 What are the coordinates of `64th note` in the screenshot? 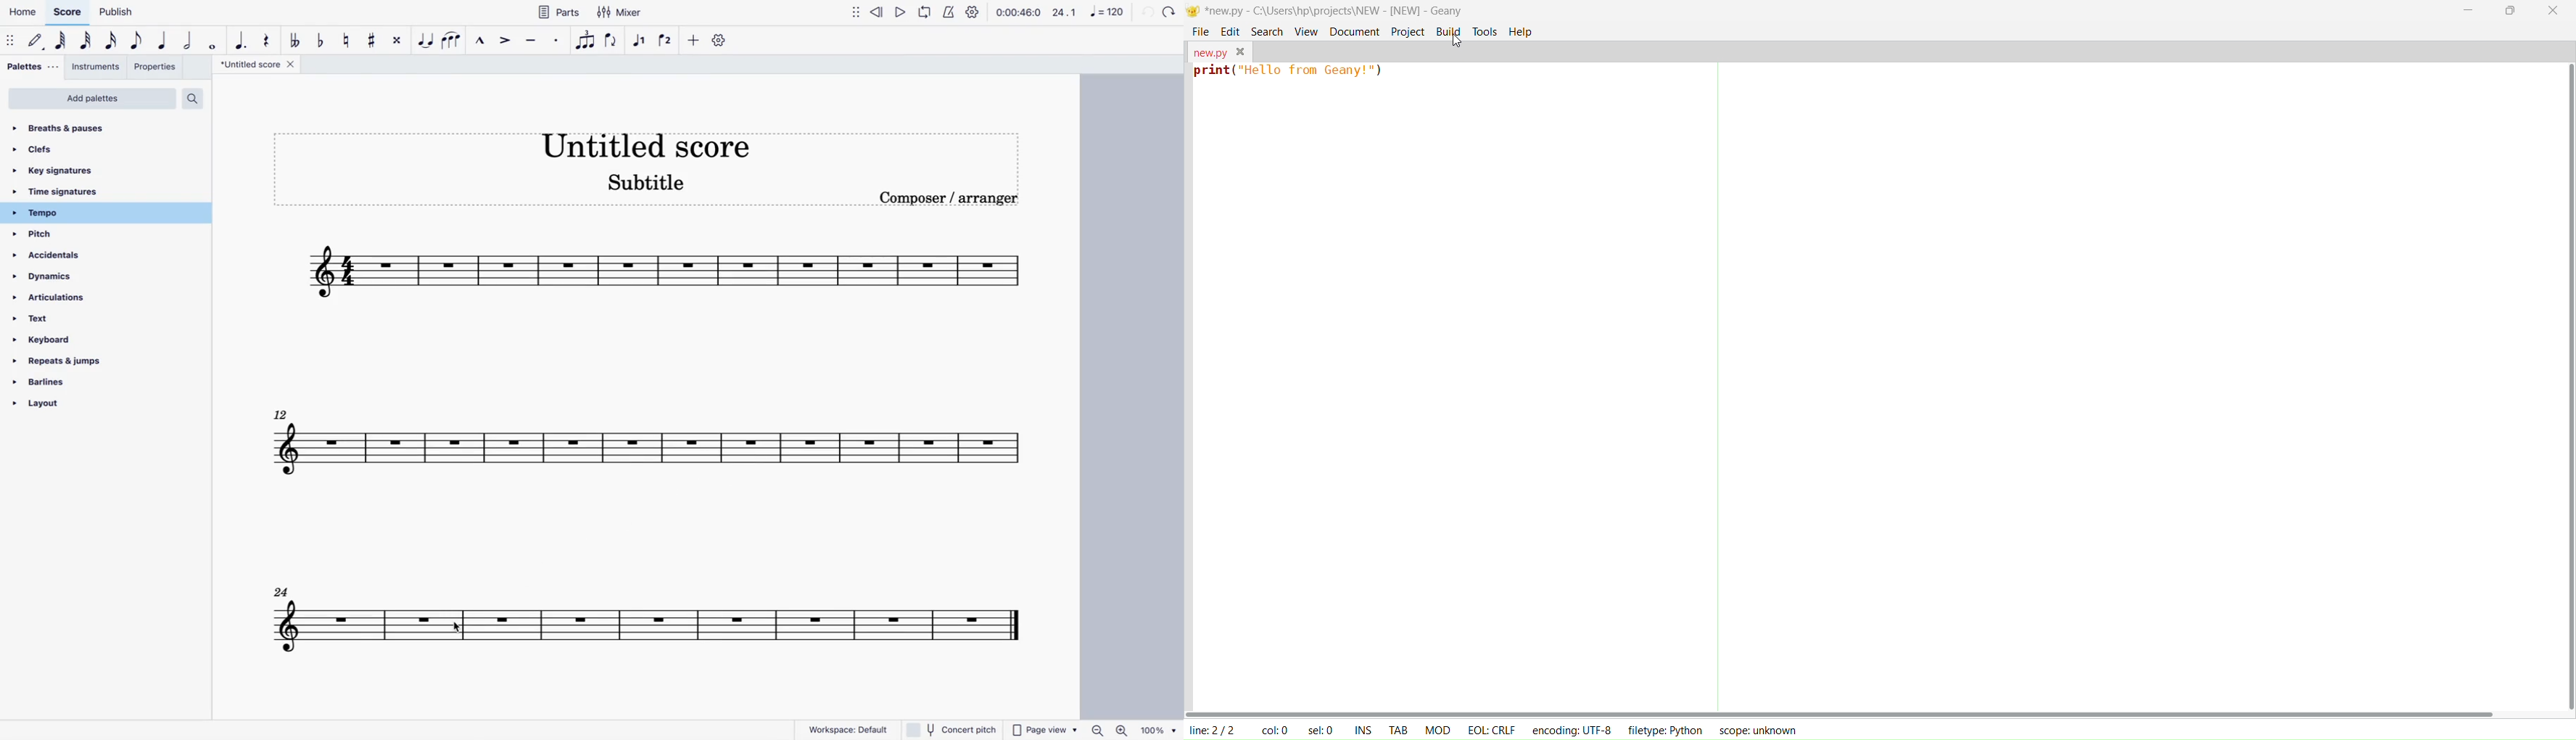 It's located at (62, 40).